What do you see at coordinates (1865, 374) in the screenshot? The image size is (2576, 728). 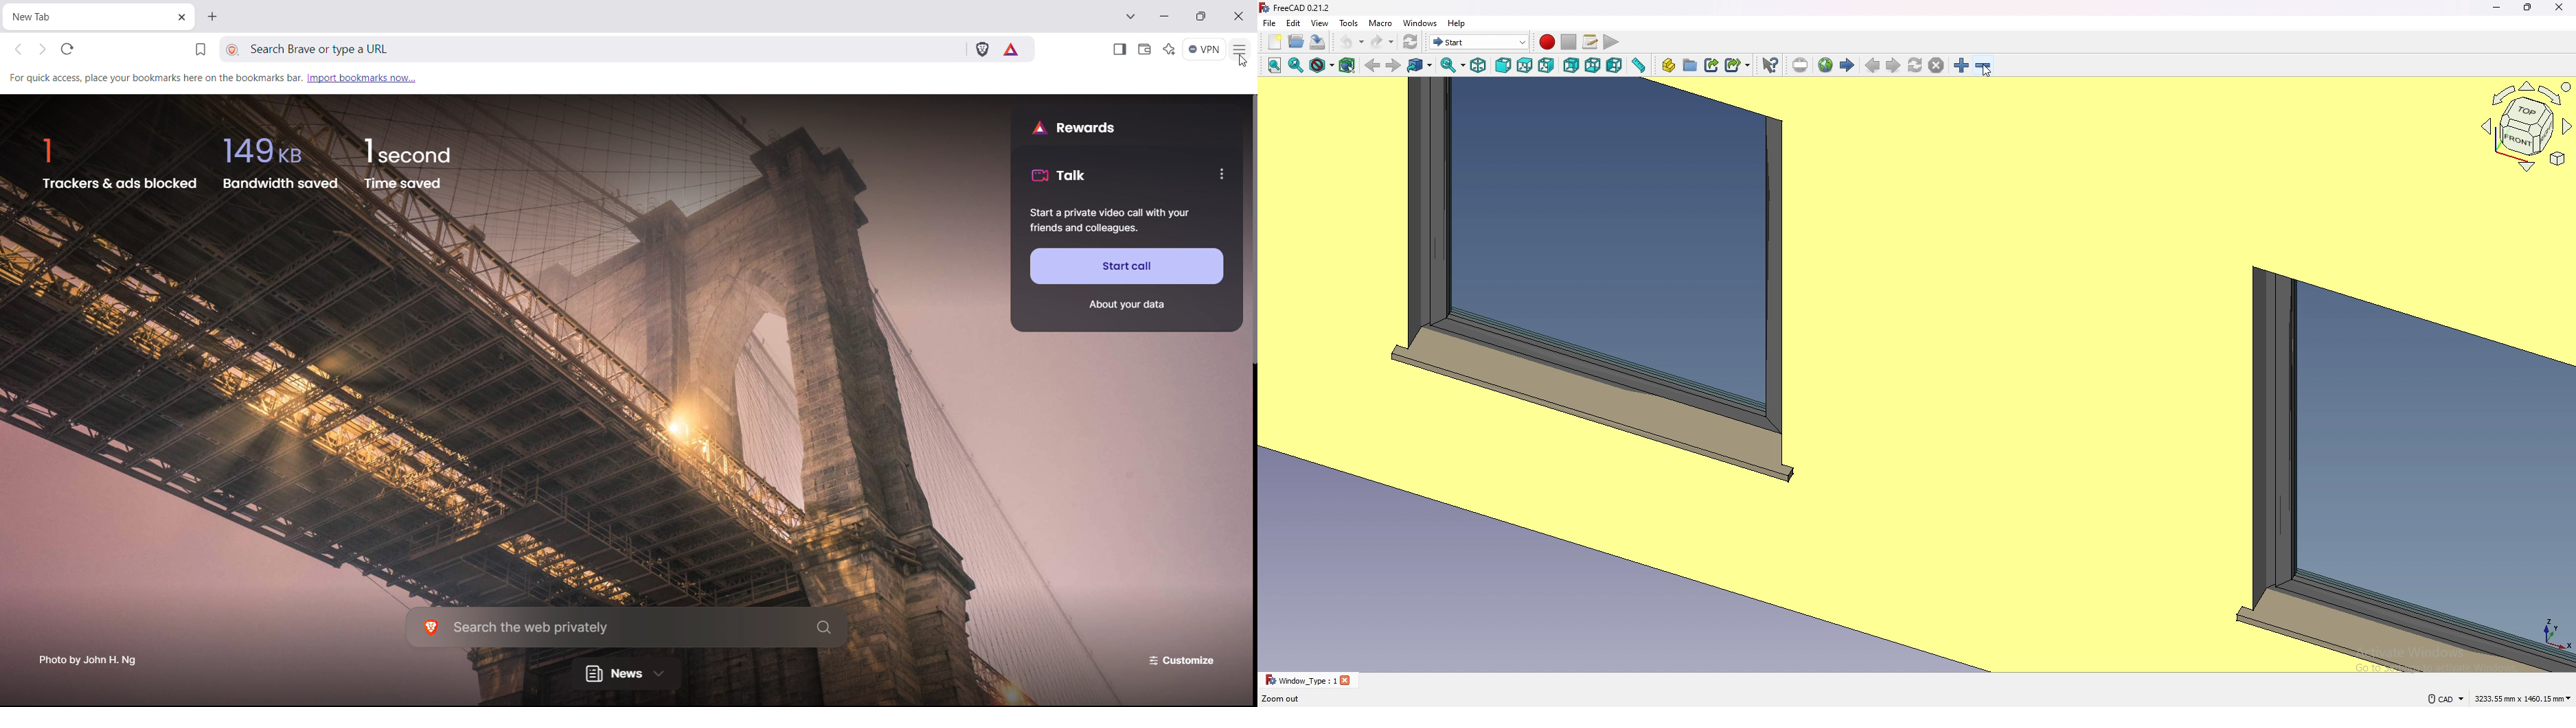 I see `workspace` at bounding box center [1865, 374].